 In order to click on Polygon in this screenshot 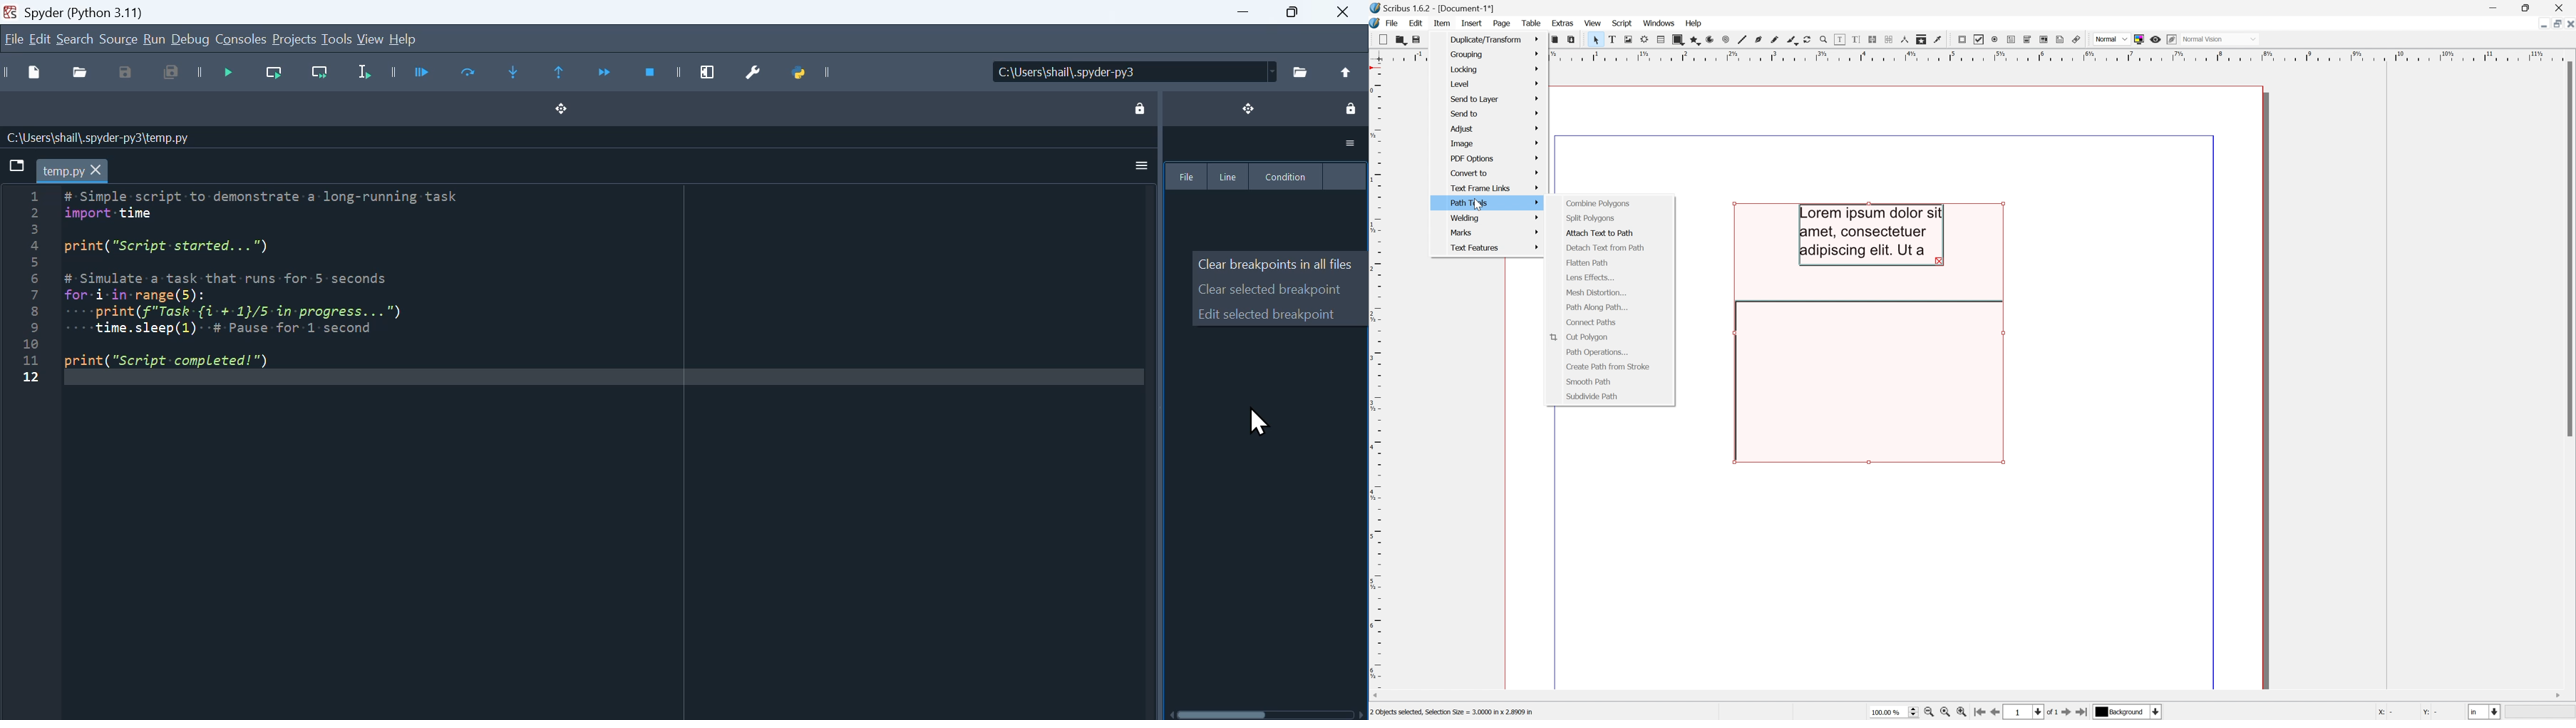, I will do `click(1694, 38)`.